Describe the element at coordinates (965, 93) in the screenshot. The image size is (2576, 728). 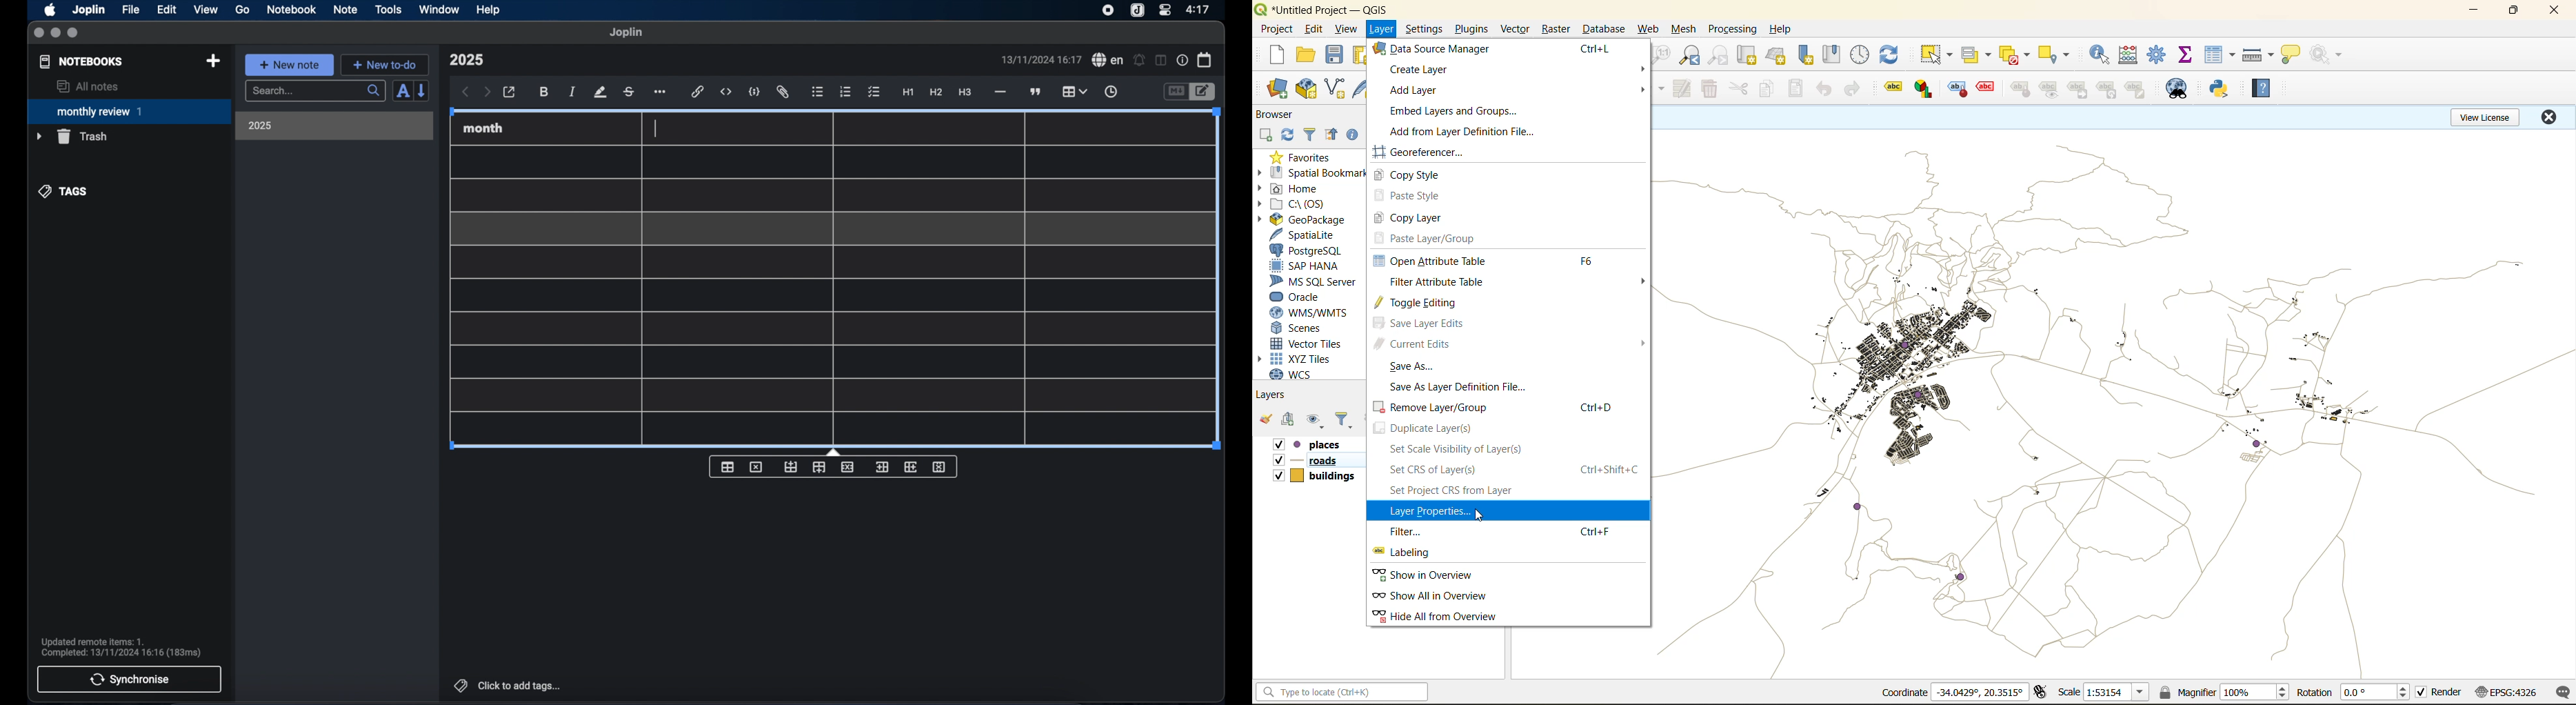
I see `heading 3` at that location.